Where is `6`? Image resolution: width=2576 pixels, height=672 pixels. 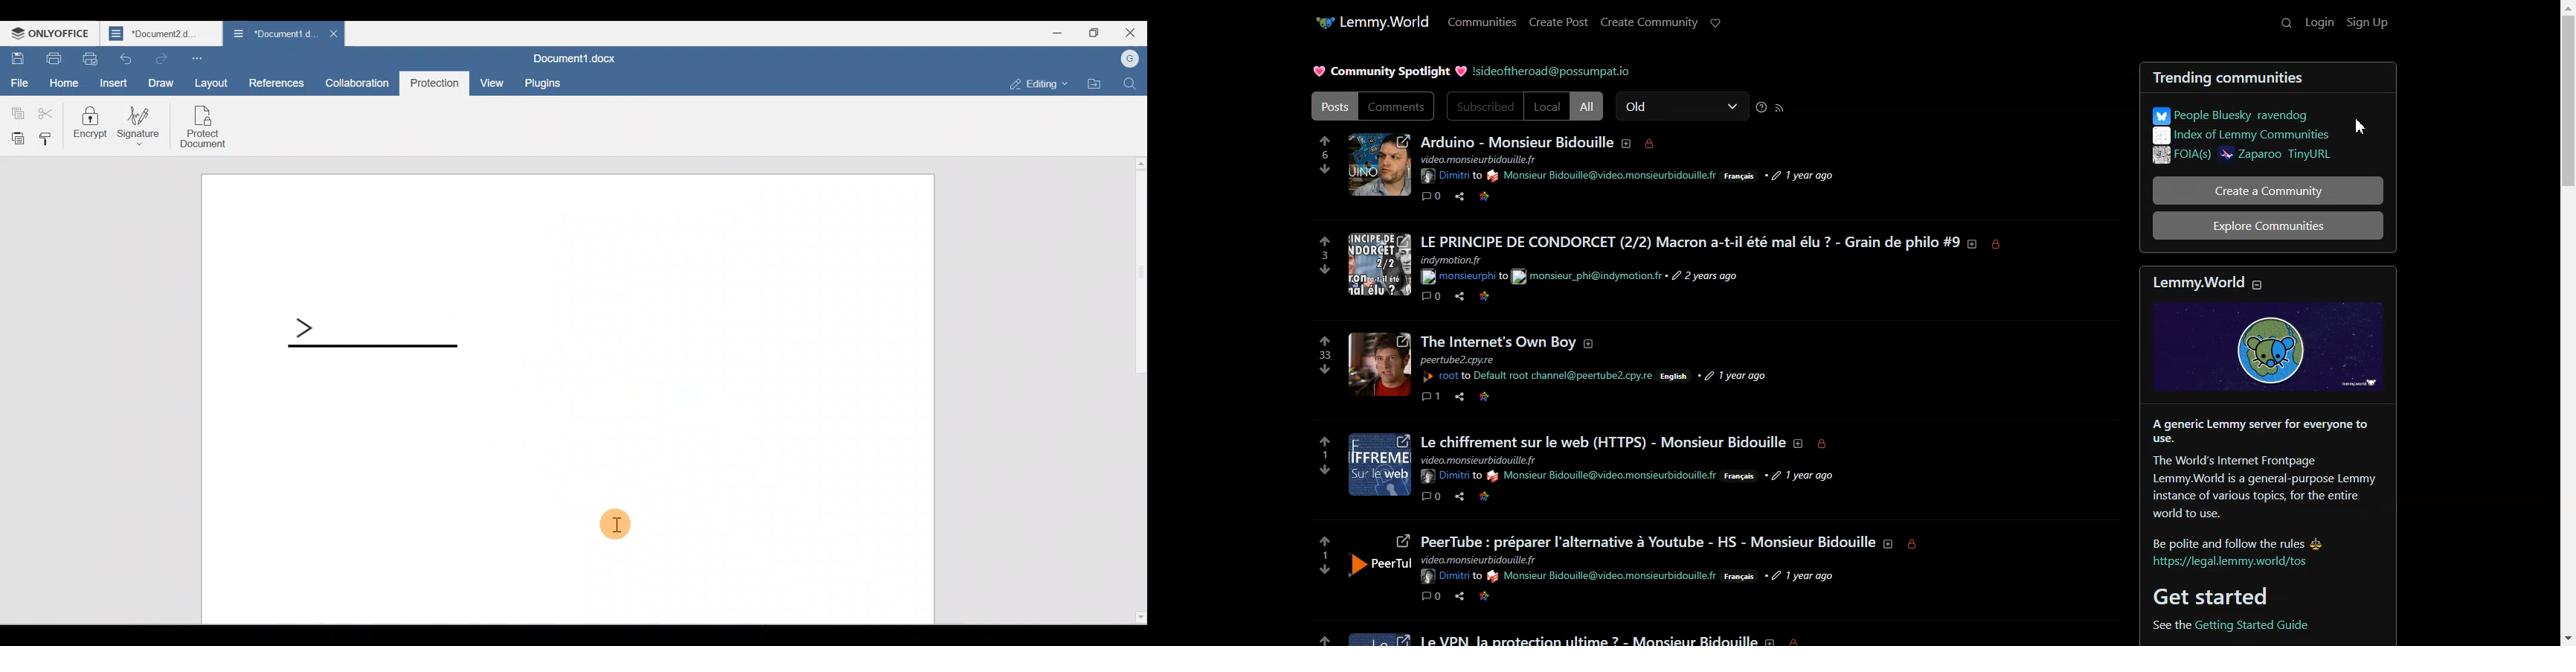
6 is located at coordinates (1325, 153).